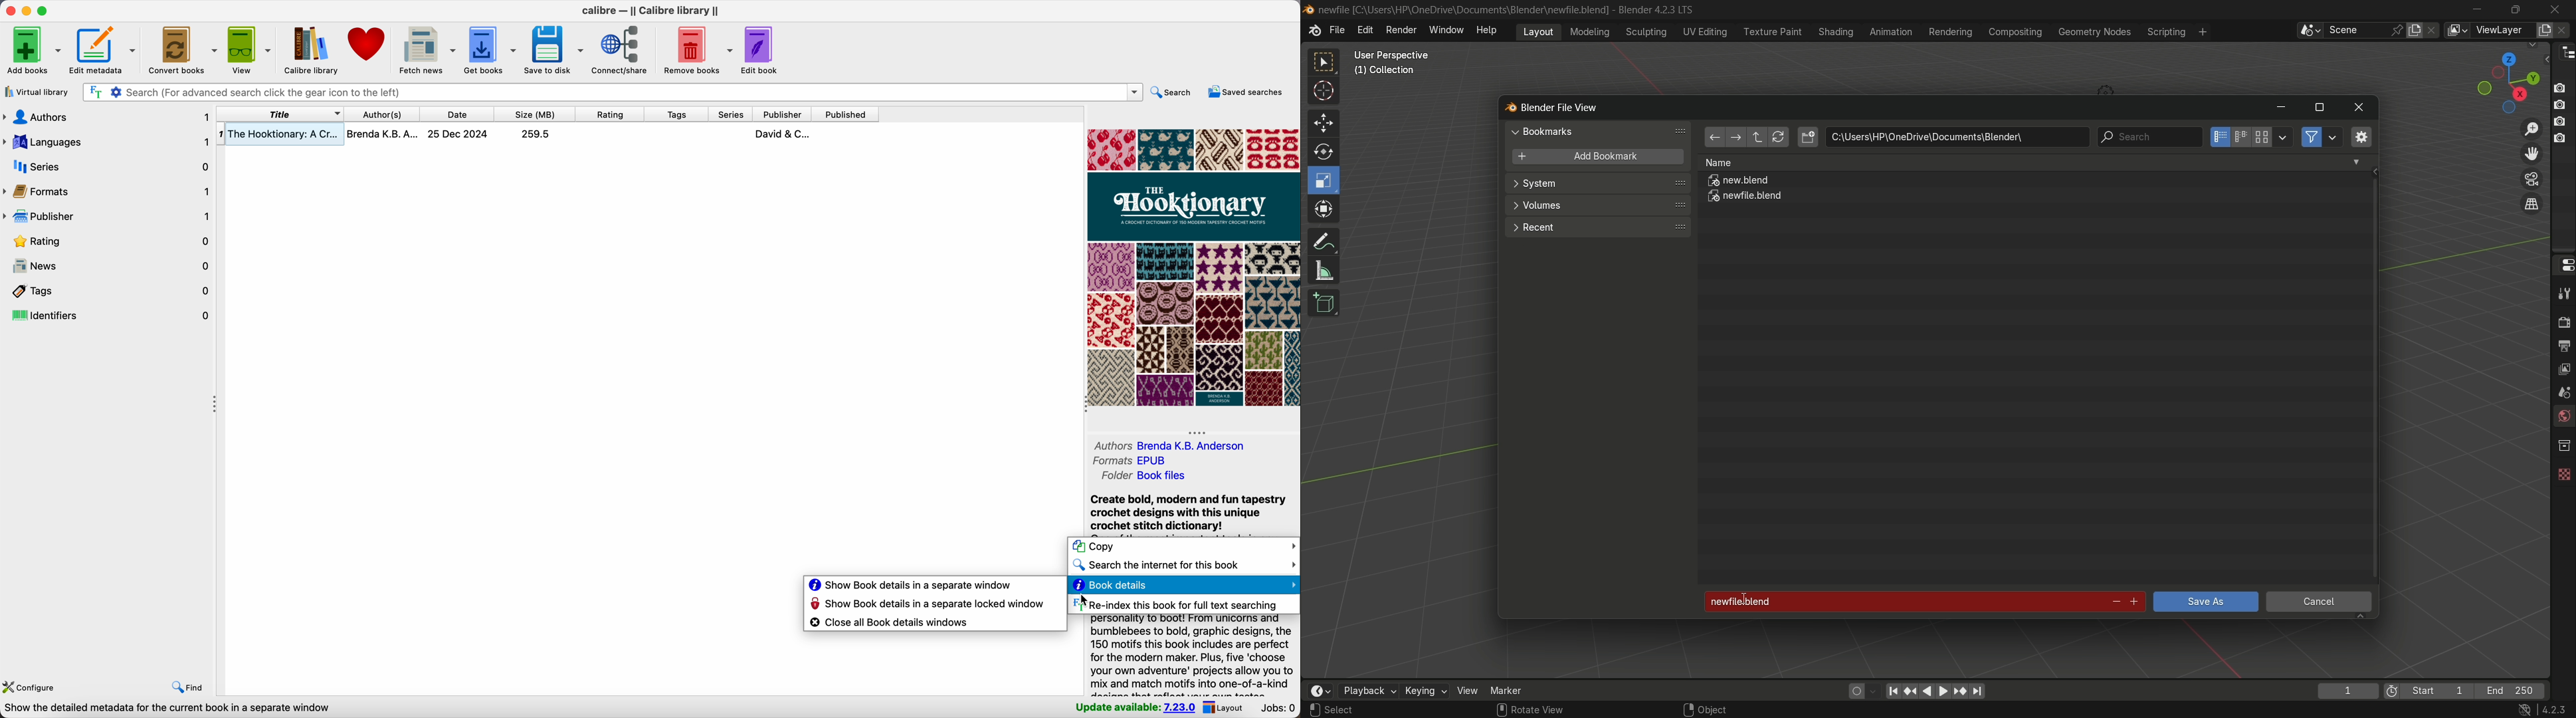 The height and width of the screenshot is (728, 2576). I want to click on newfile.blend, so click(1900, 602).